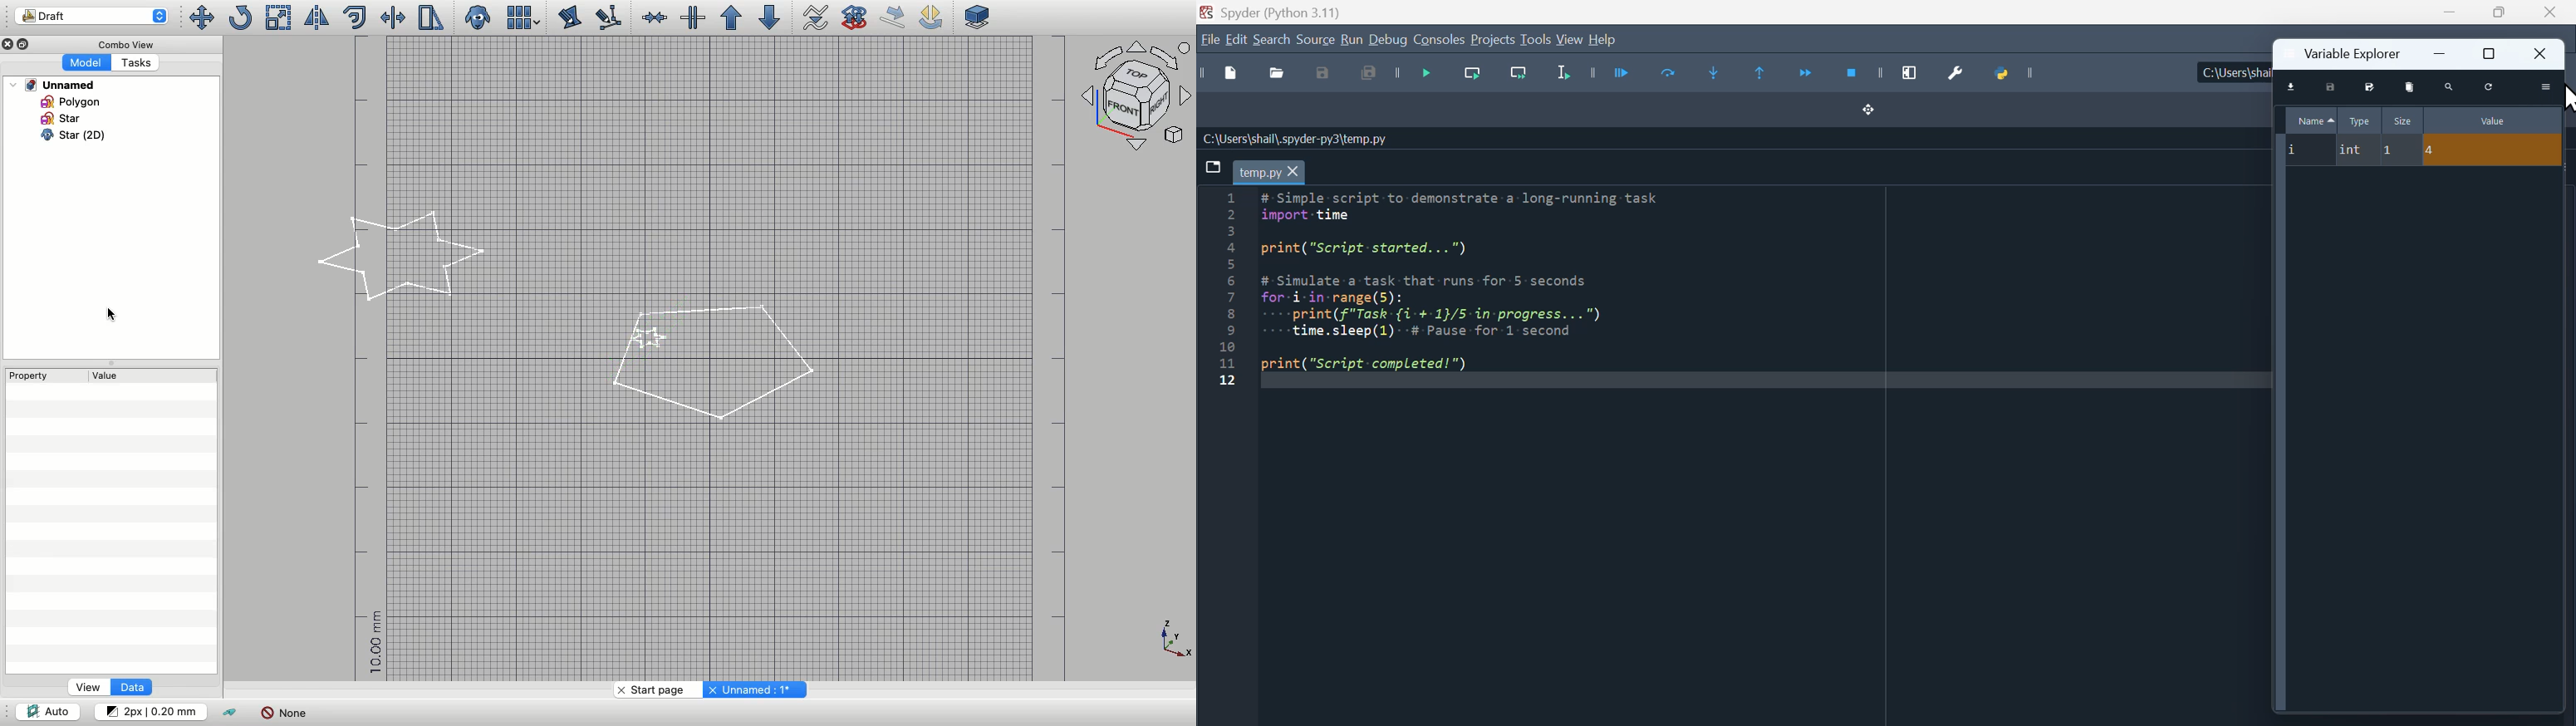 This screenshot has width=2576, height=728. I want to click on Run current line and go to the next one, so click(1518, 78).